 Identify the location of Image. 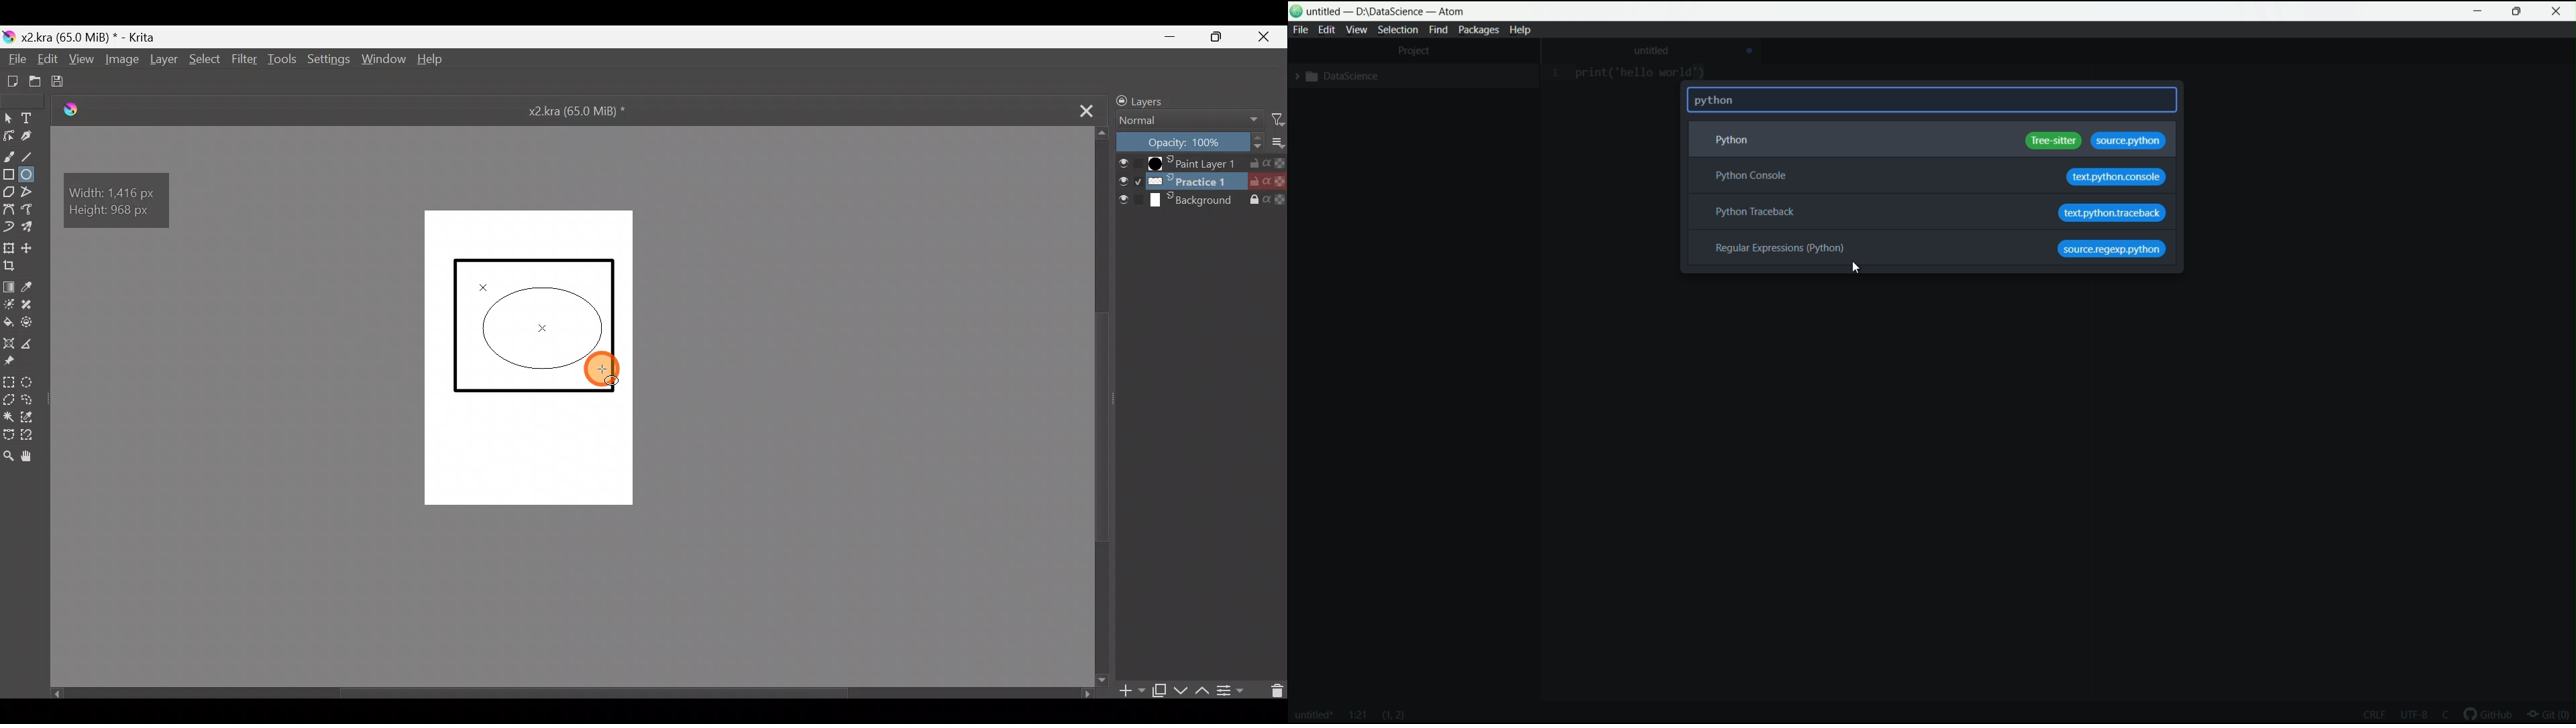
(123, 61).